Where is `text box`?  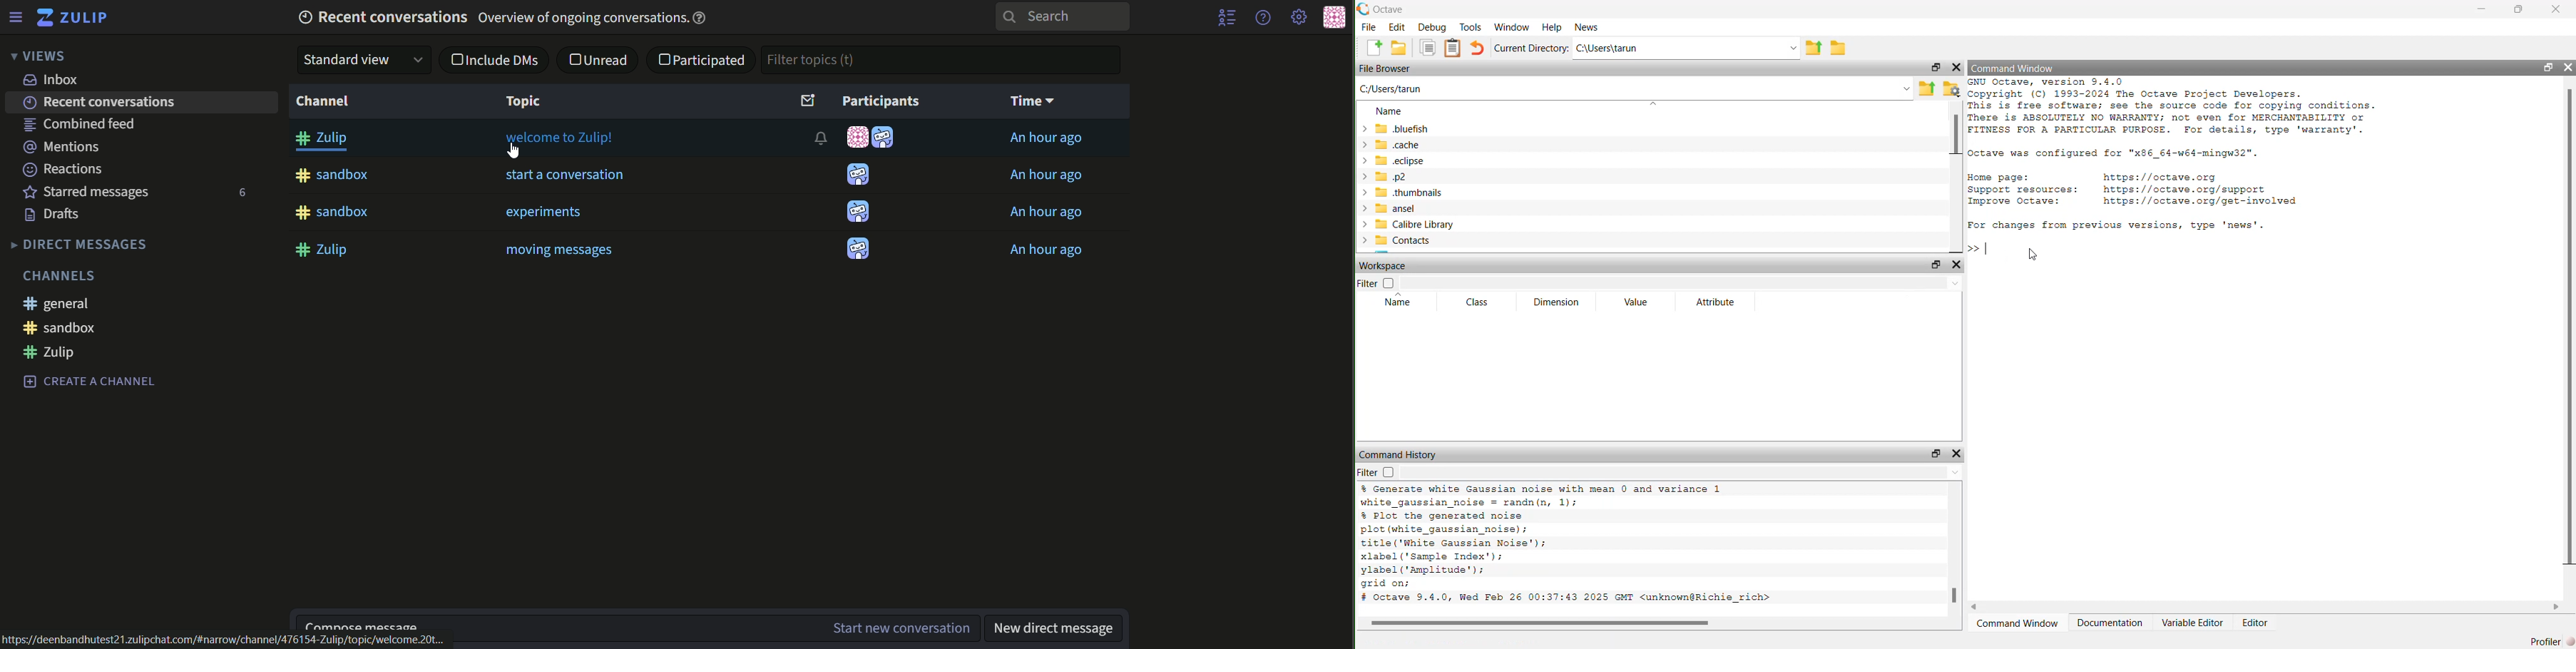
text box is located at coordinates (723, 629).